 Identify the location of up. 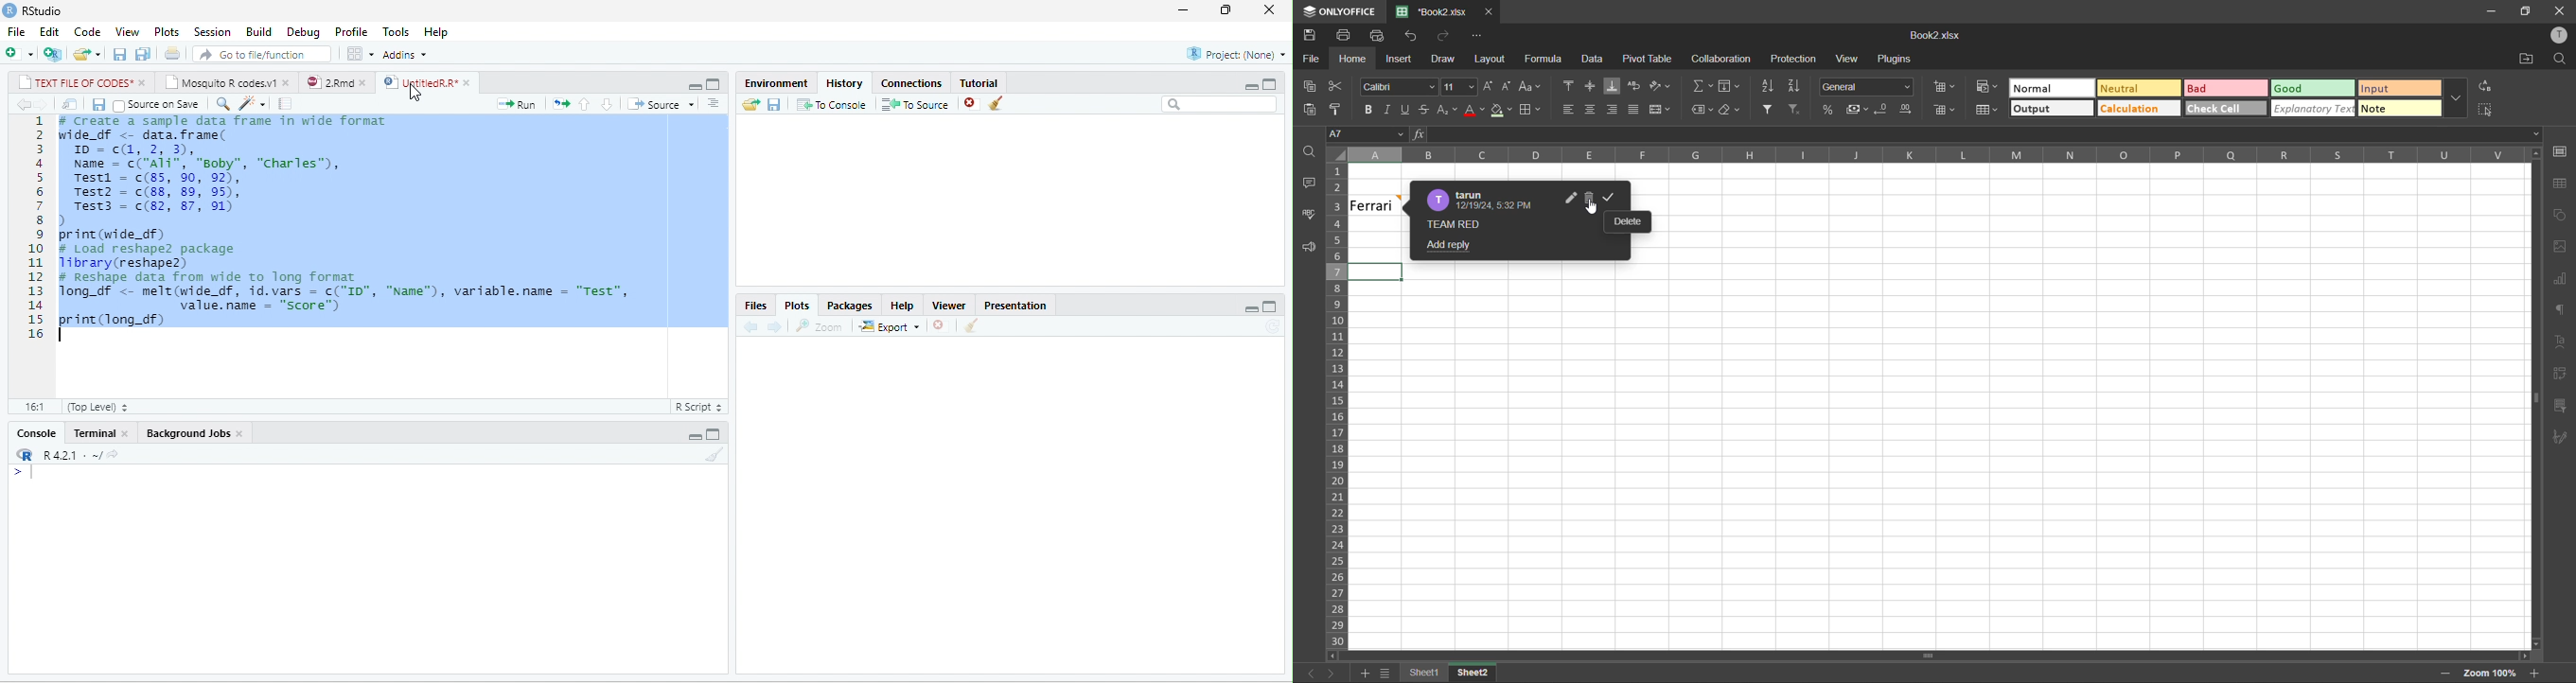
(585, 104).